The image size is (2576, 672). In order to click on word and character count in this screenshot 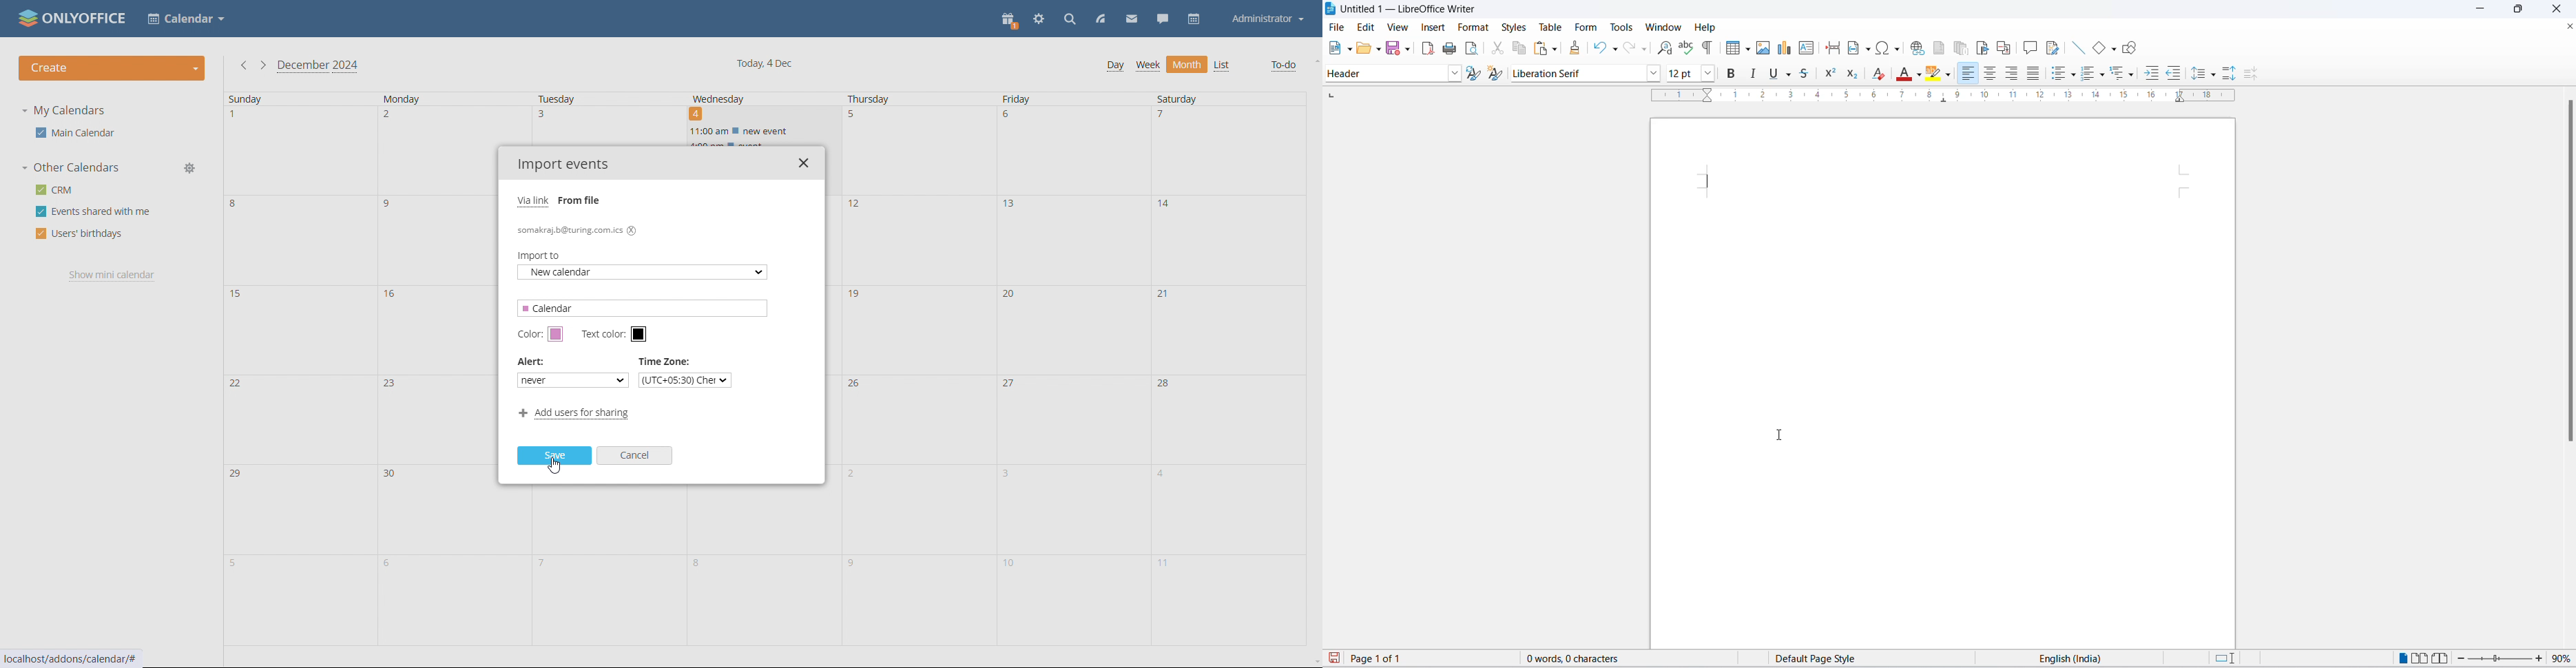, I will do `click(1579, 658)`.